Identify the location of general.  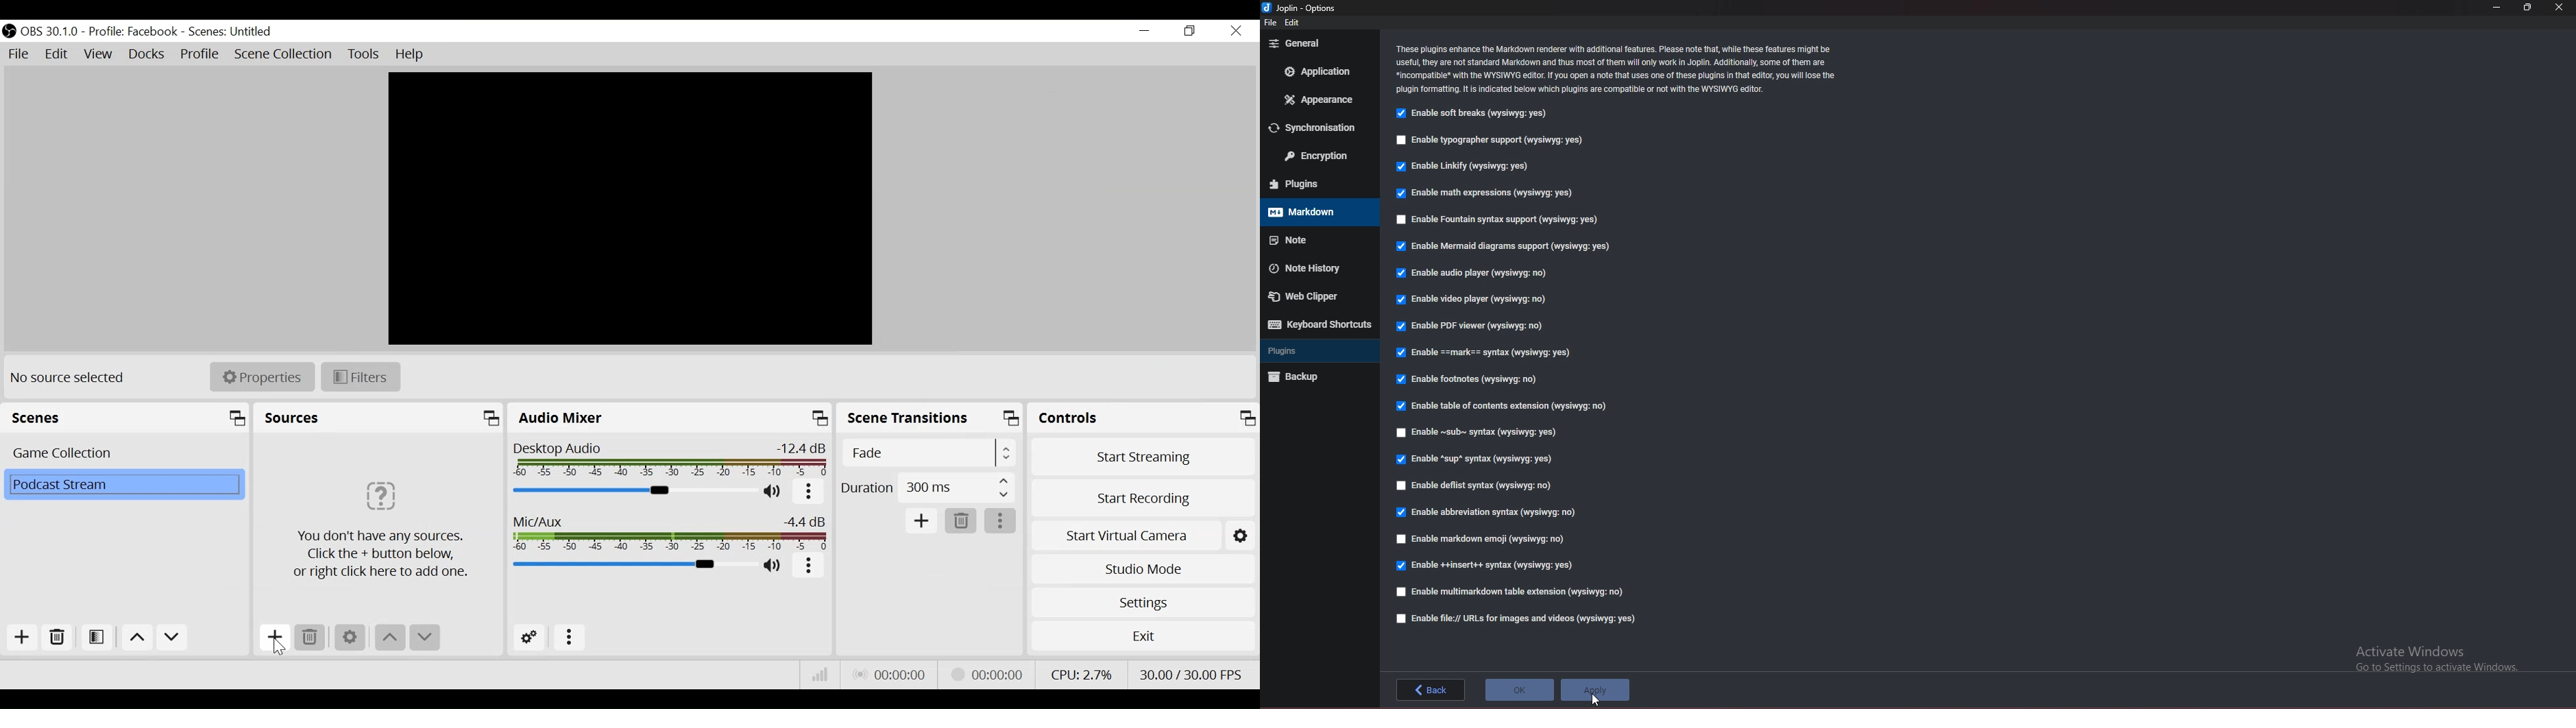
(1320, 43).